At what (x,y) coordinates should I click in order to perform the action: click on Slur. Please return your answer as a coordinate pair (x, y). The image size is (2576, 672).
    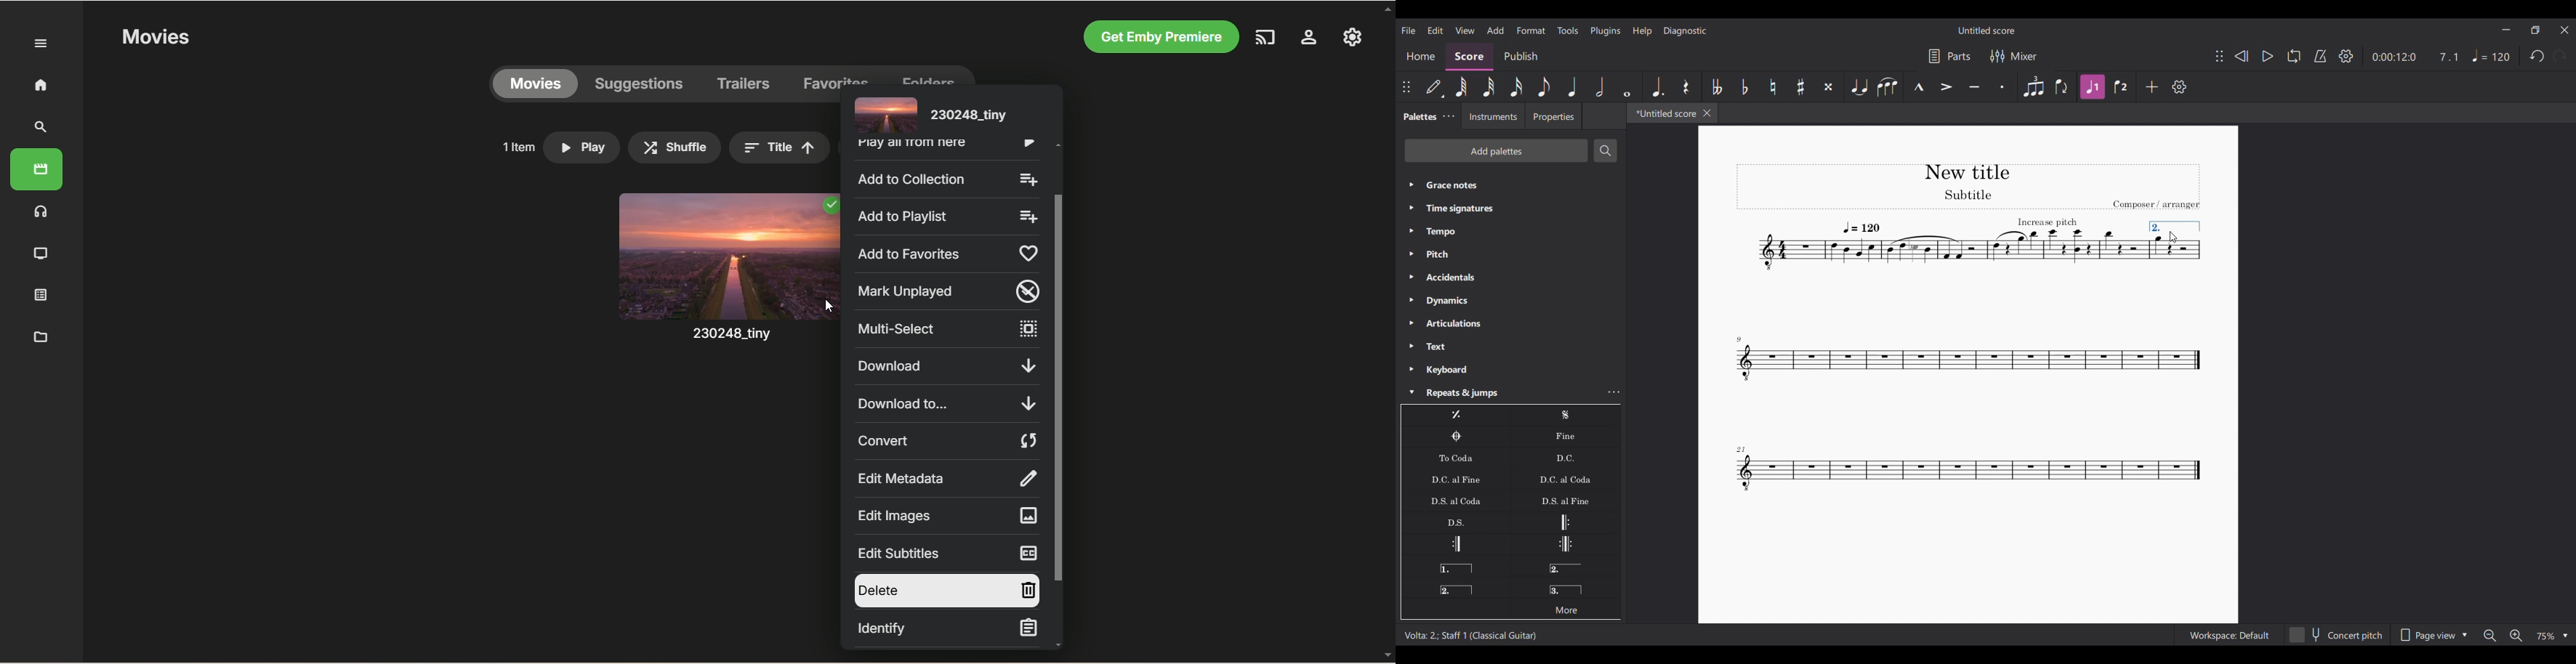
    Looking at the image, I should click on (1888, 87).